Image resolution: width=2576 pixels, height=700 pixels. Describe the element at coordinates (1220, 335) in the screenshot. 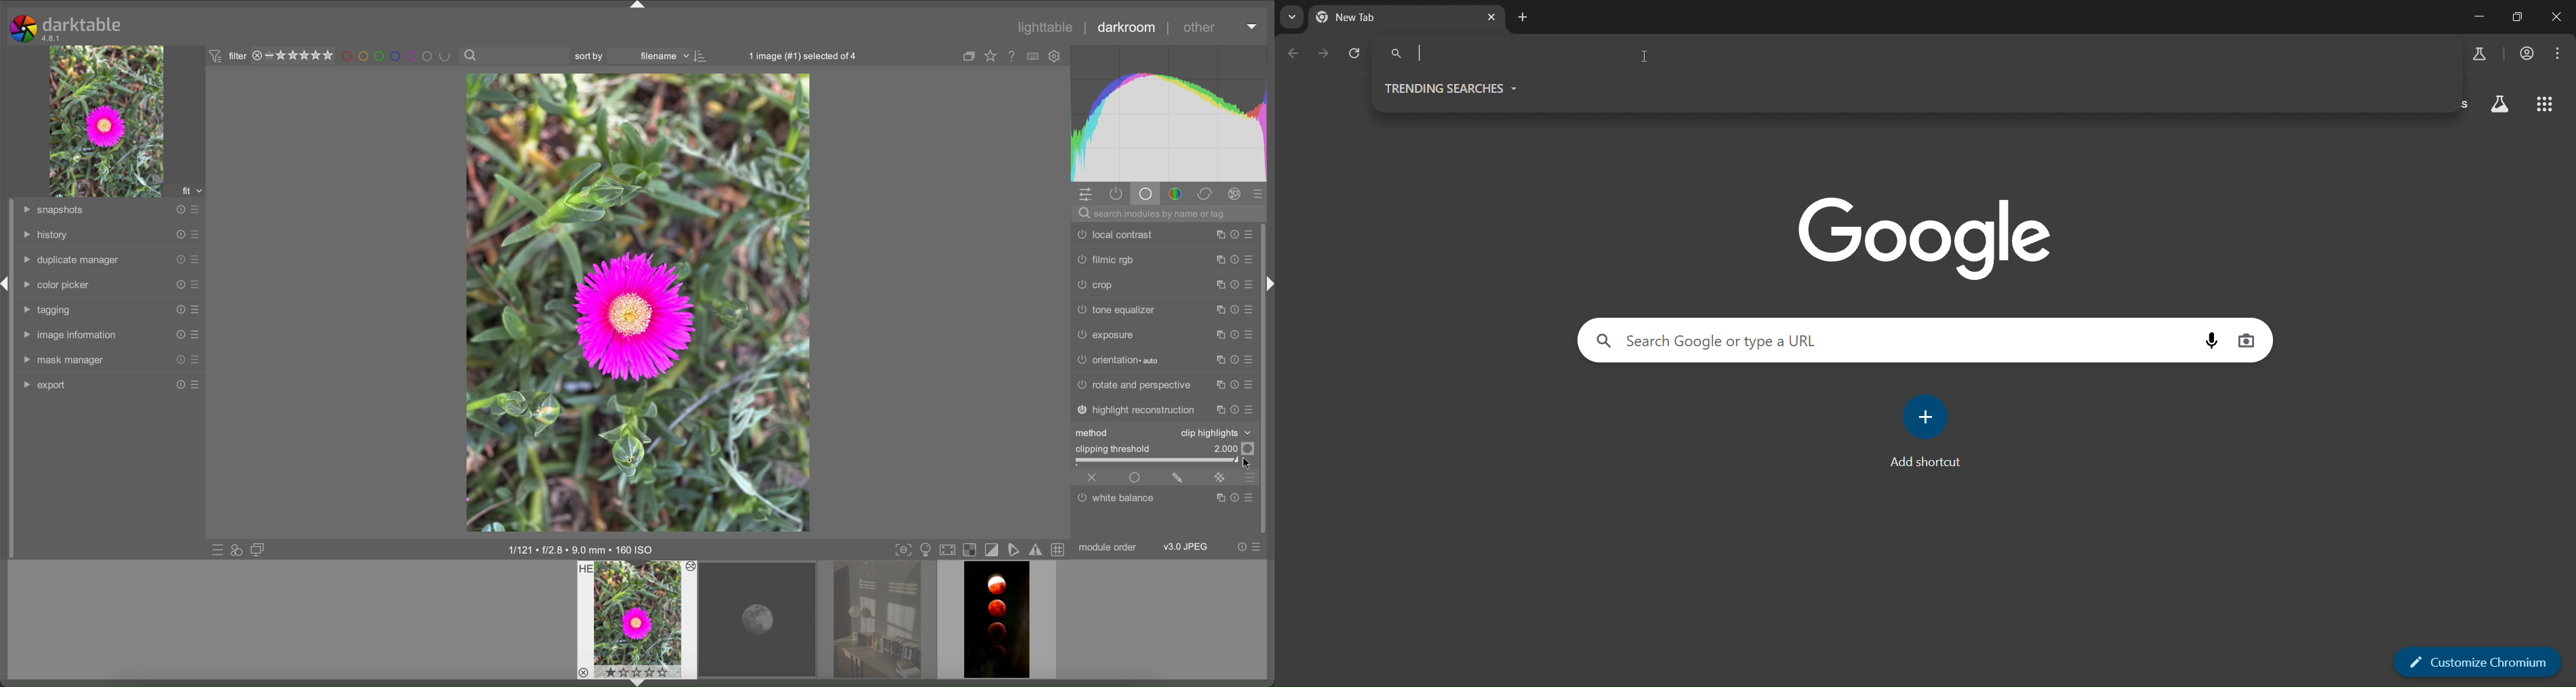

I see `copy` at that location.